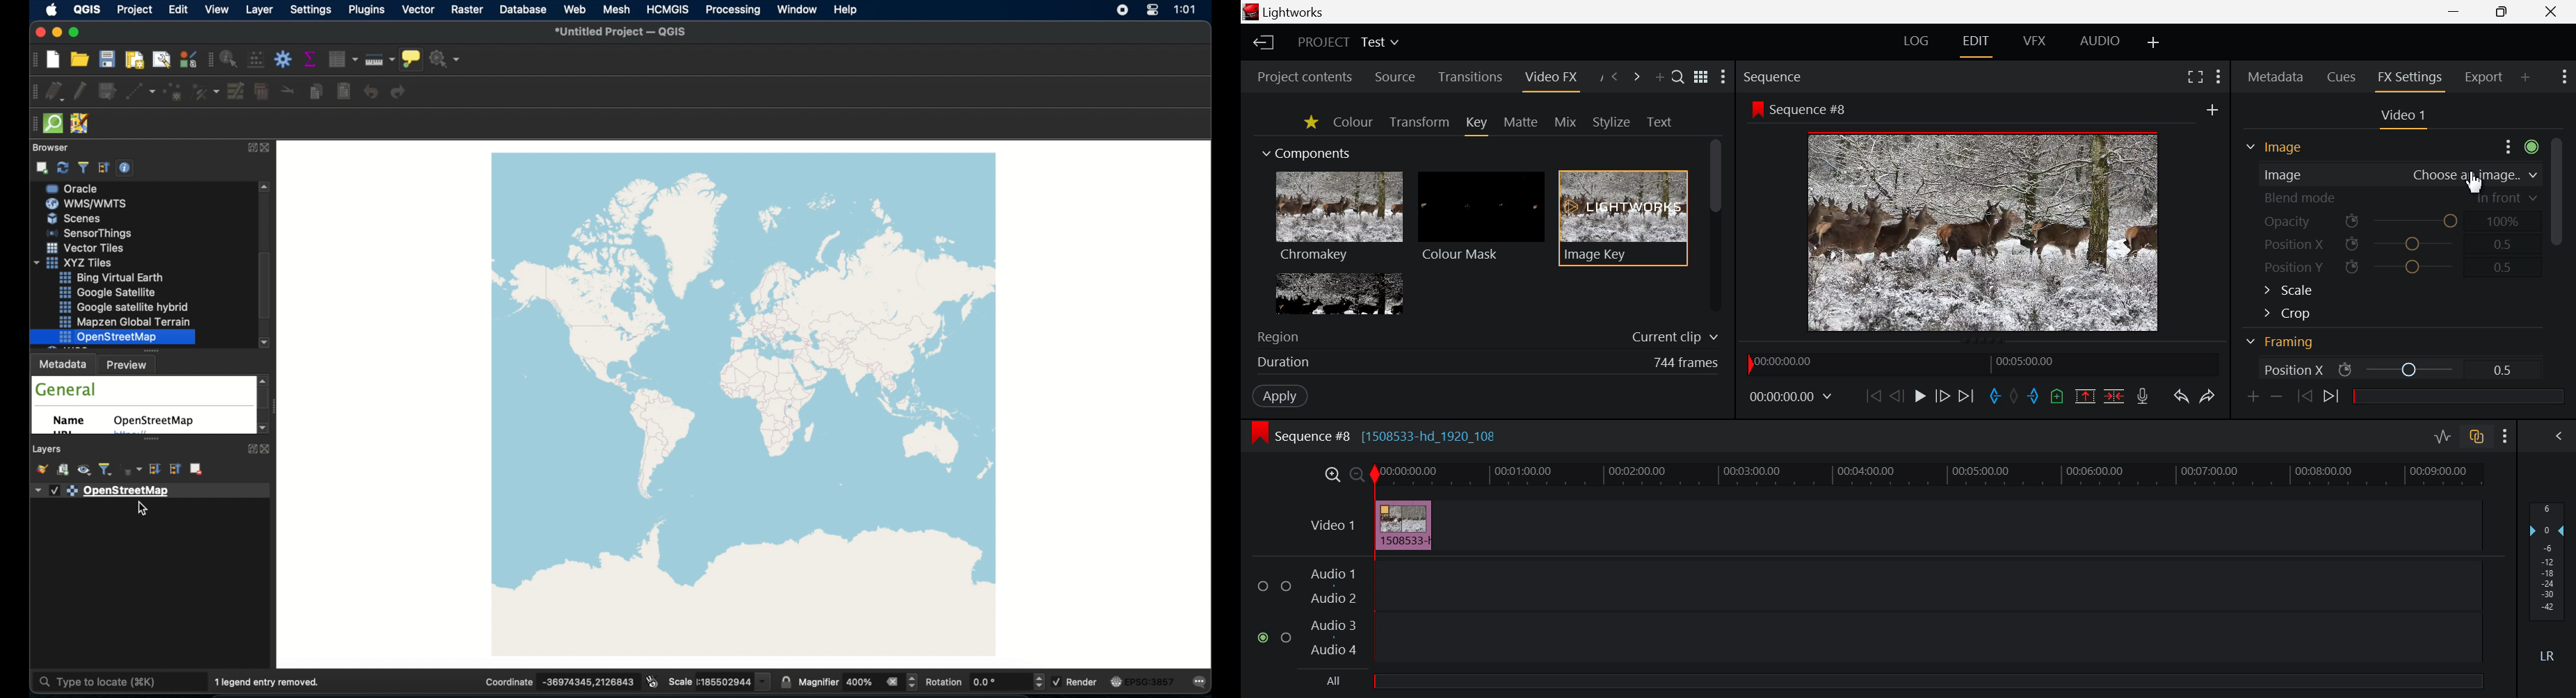 The image size is (2576, 700). I want to click on current crs, so click(1145, 682).